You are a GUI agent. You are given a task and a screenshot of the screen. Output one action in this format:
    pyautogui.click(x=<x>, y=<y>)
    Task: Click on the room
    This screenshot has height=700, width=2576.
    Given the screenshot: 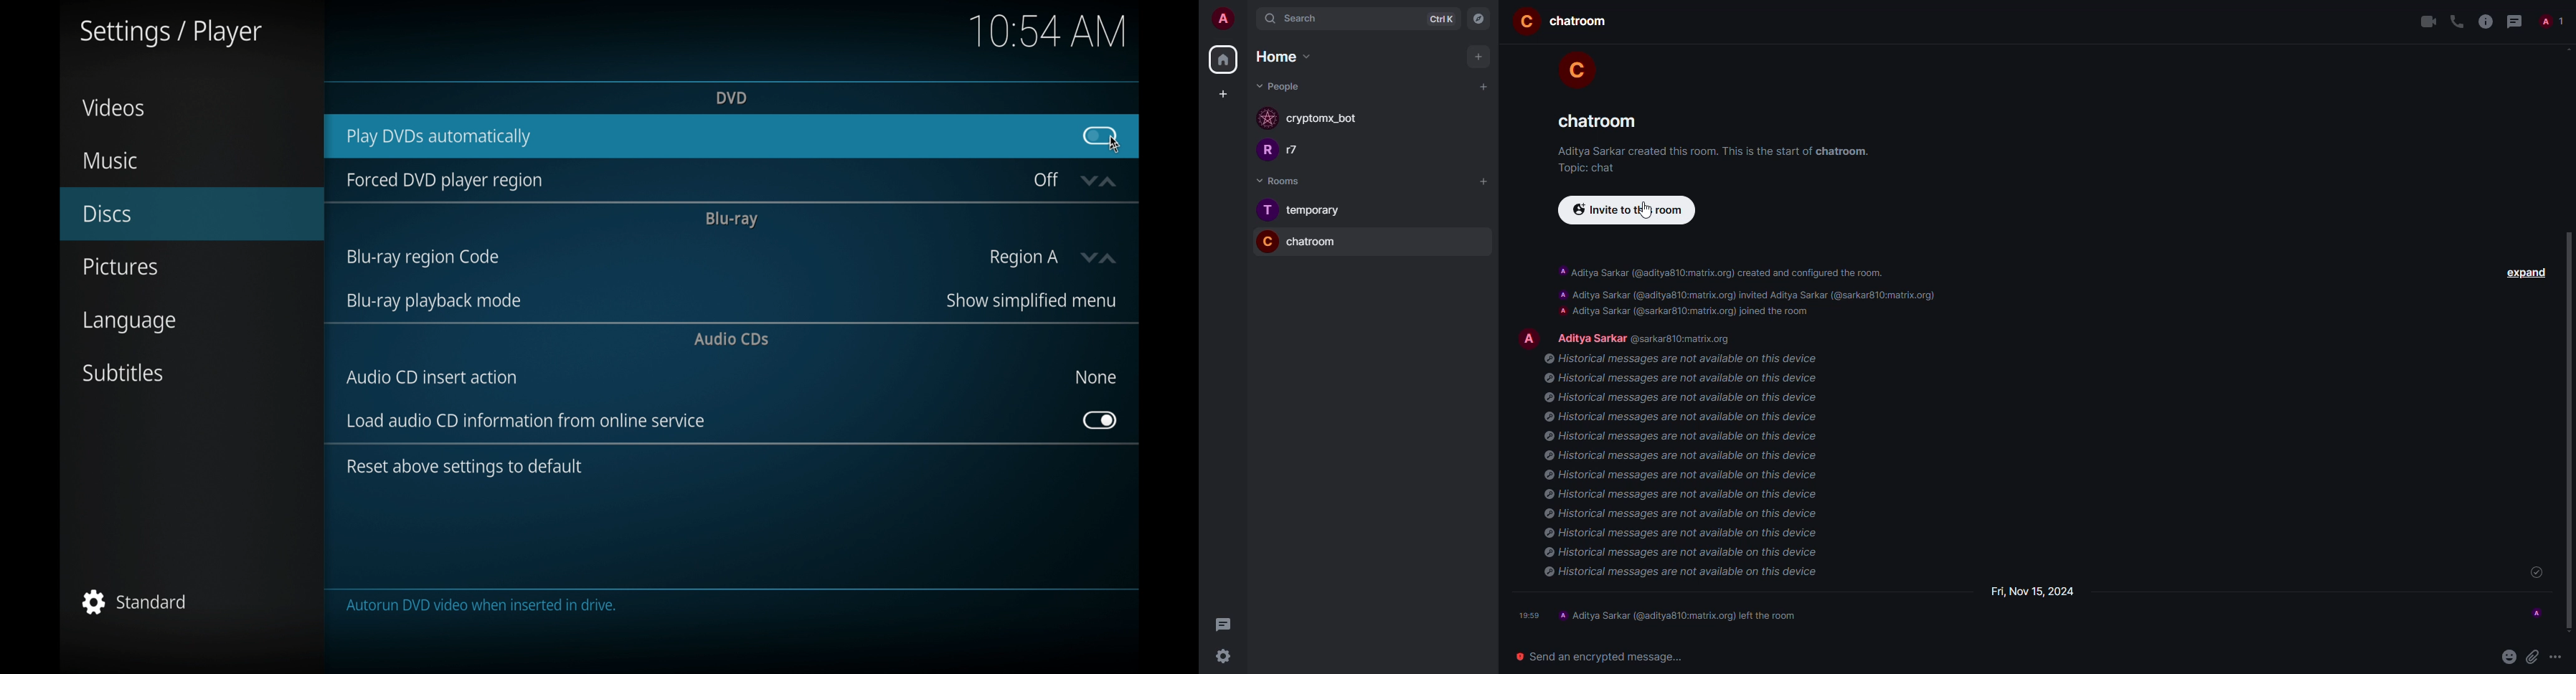 What is the action you would take?
    pyautogui.click(x=1317, y=210)
    